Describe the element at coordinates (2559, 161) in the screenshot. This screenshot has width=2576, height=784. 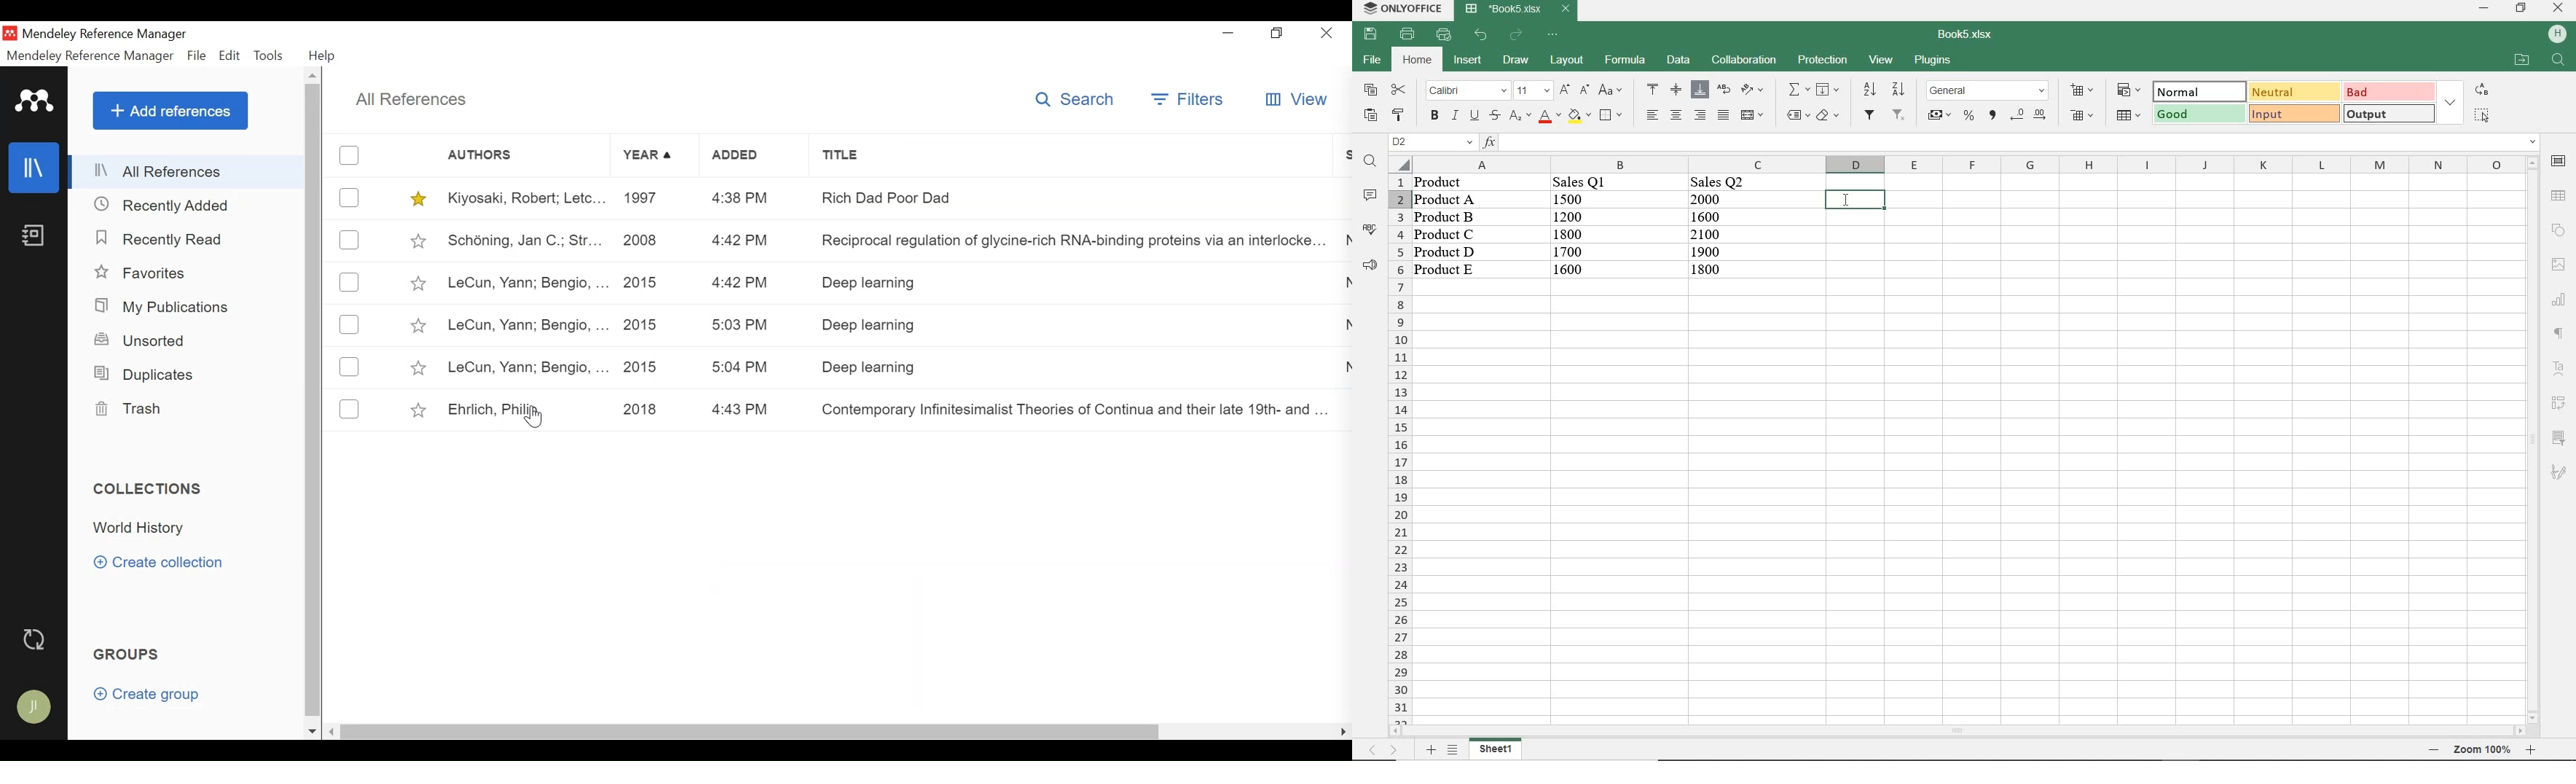
I see `cell settings` at that location.